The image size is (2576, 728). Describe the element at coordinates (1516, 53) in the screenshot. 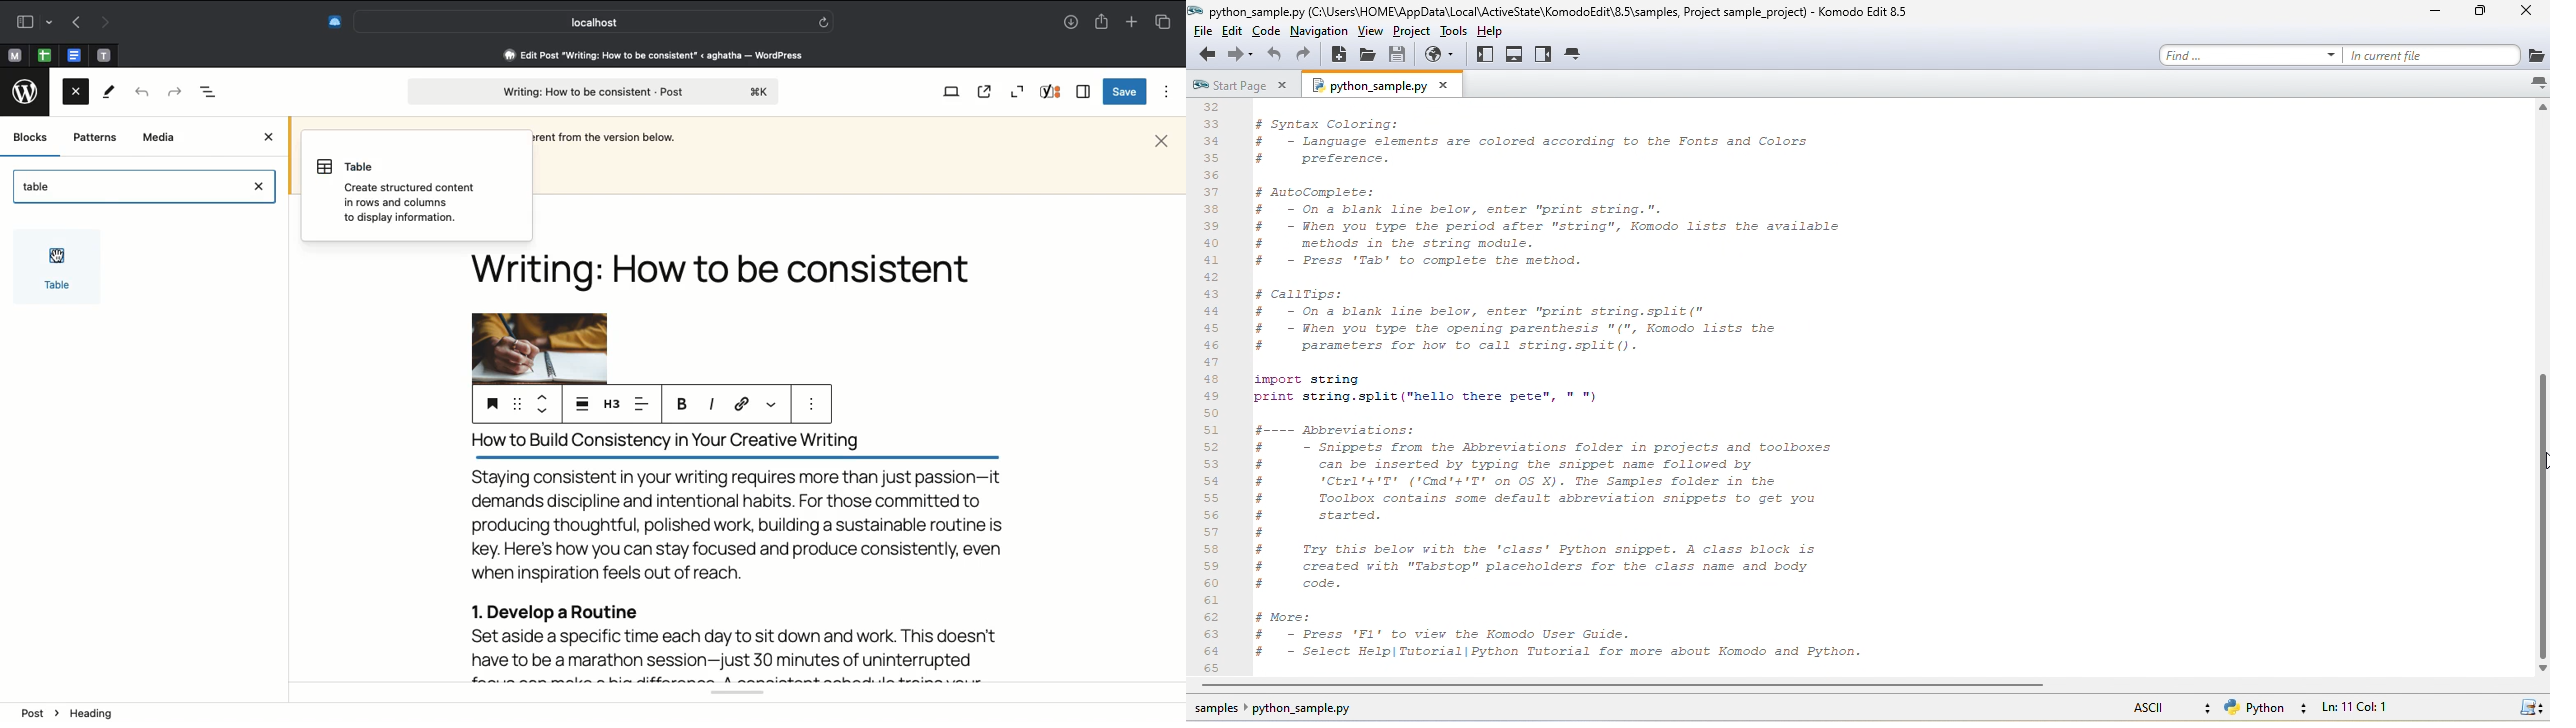

I see `bottom pane` at that location.